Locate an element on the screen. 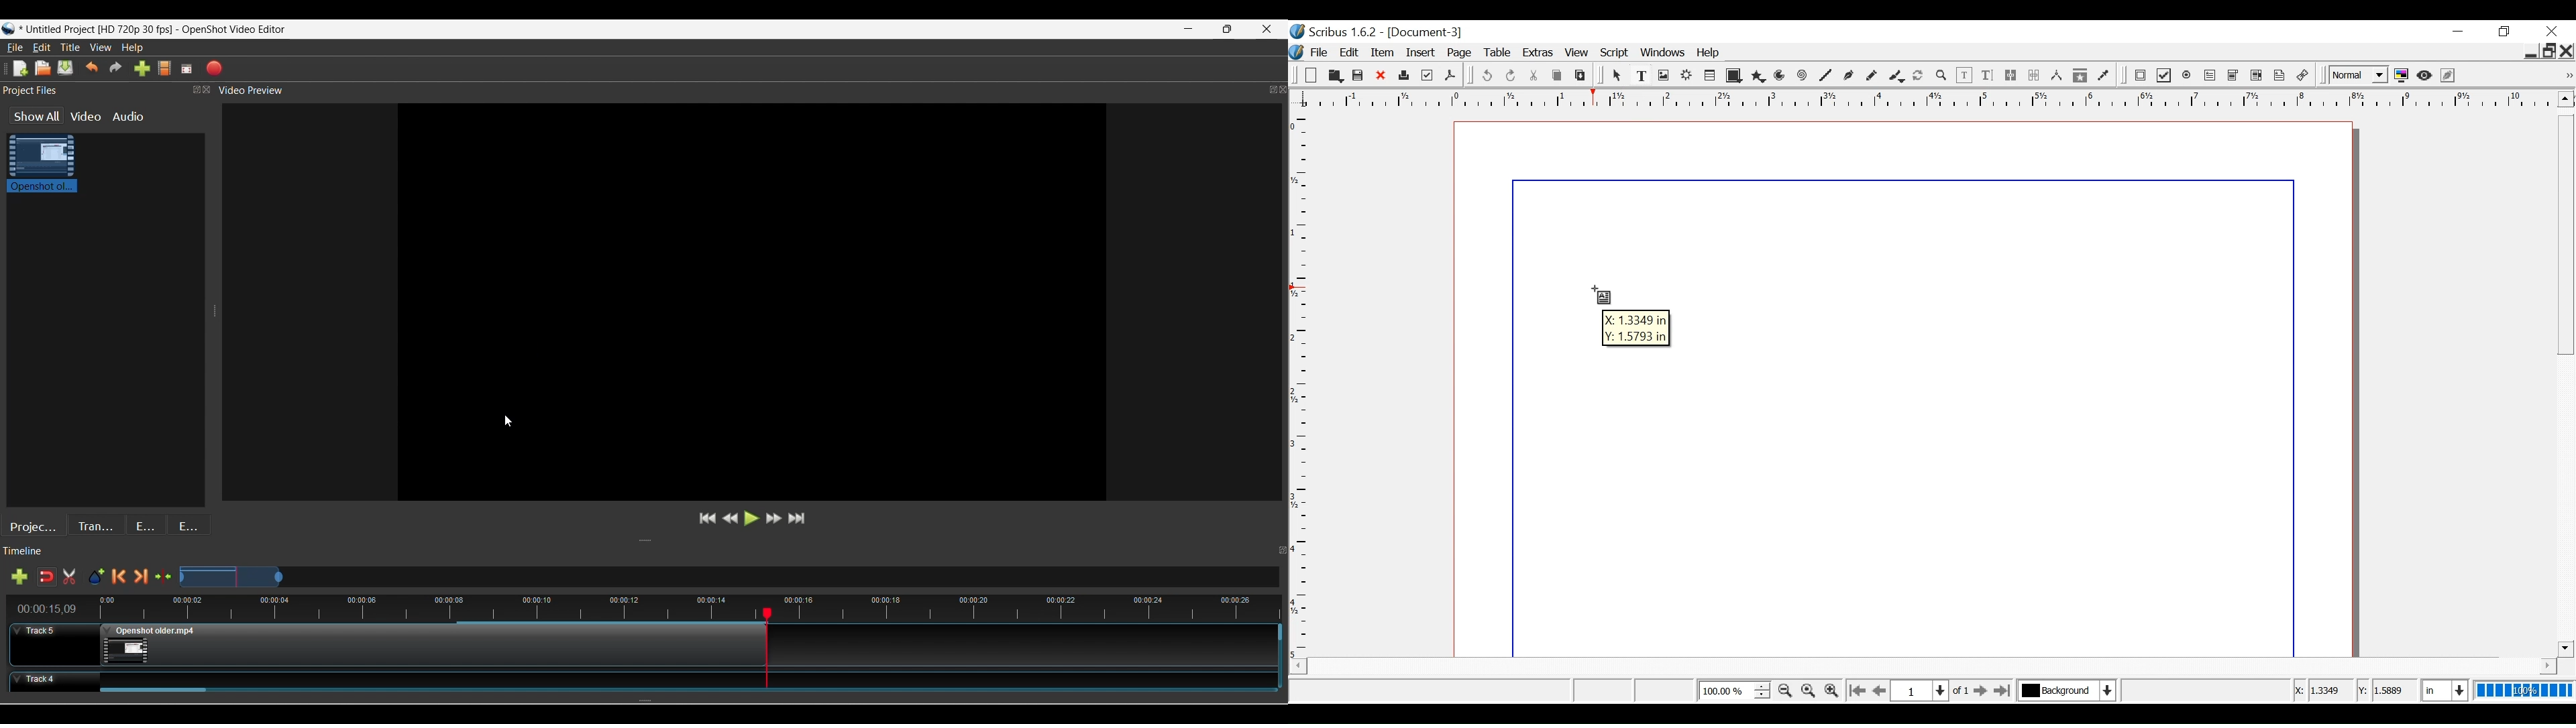 The height and width of the screenshot is (728, 2576). Cursor position unchanged after saving project is located at coordinates (508, 422).